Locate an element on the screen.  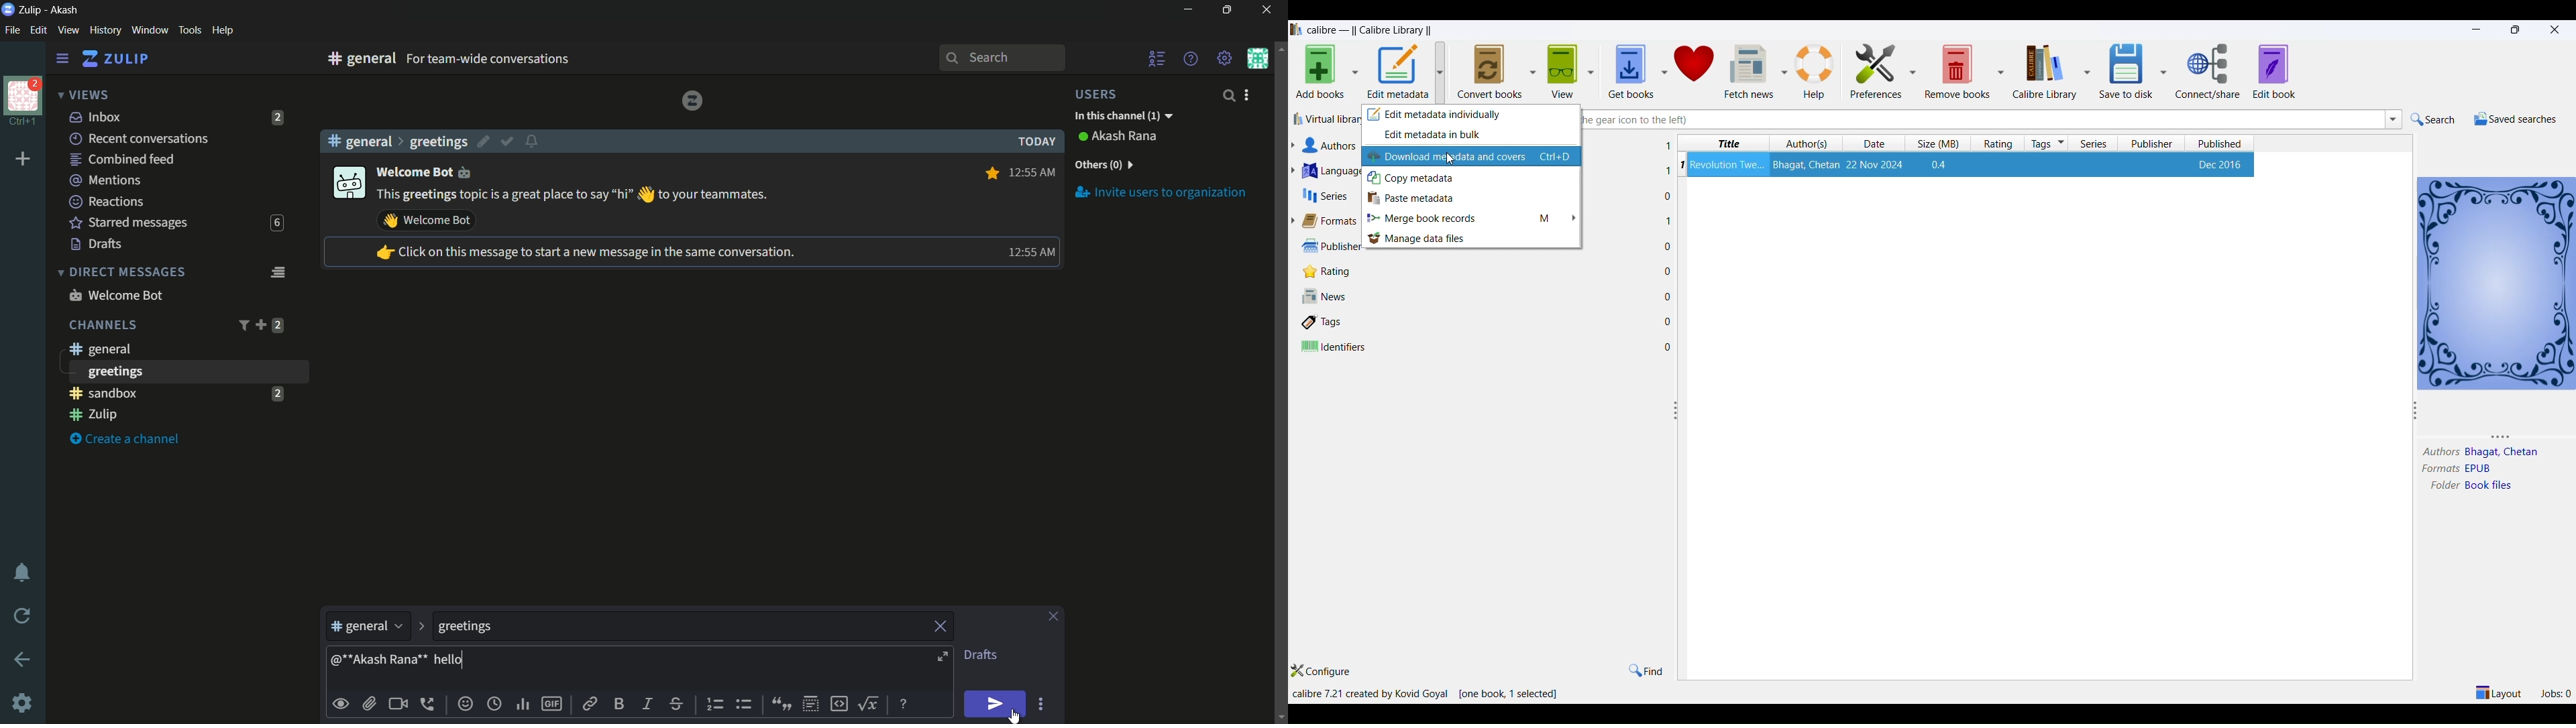
view menu is located at coordinates (68, 29).